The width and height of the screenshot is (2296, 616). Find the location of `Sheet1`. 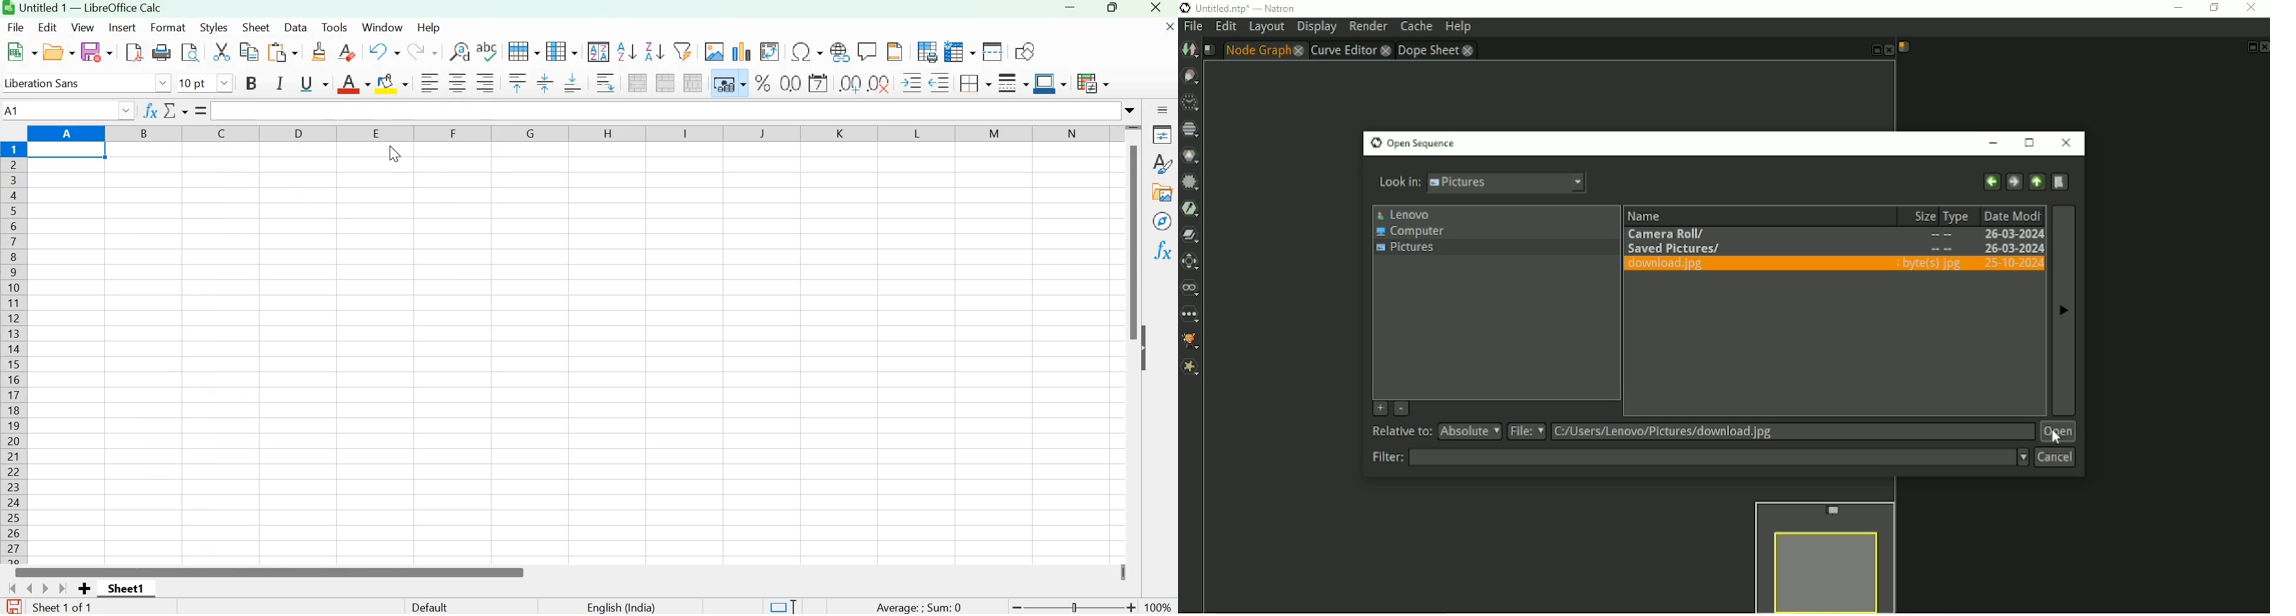

Sheet1 is located at coordinates (126, 588).